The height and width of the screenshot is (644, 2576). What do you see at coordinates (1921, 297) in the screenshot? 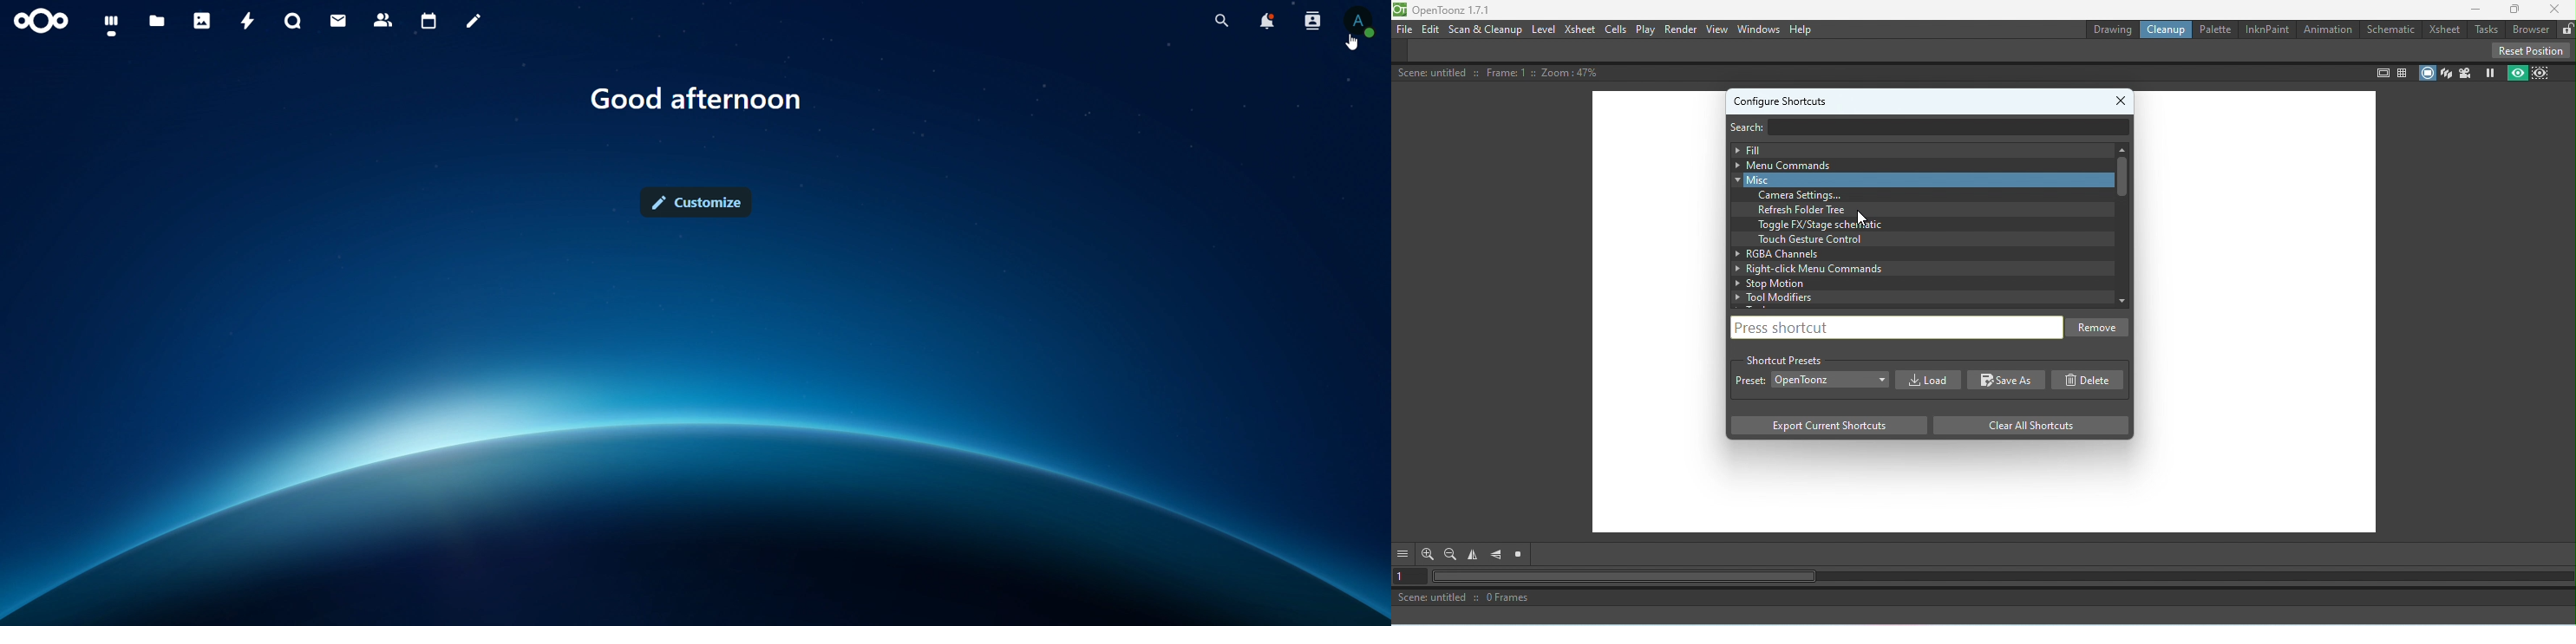
I see `Tool modifiers` at bounding box center [1921, 297].